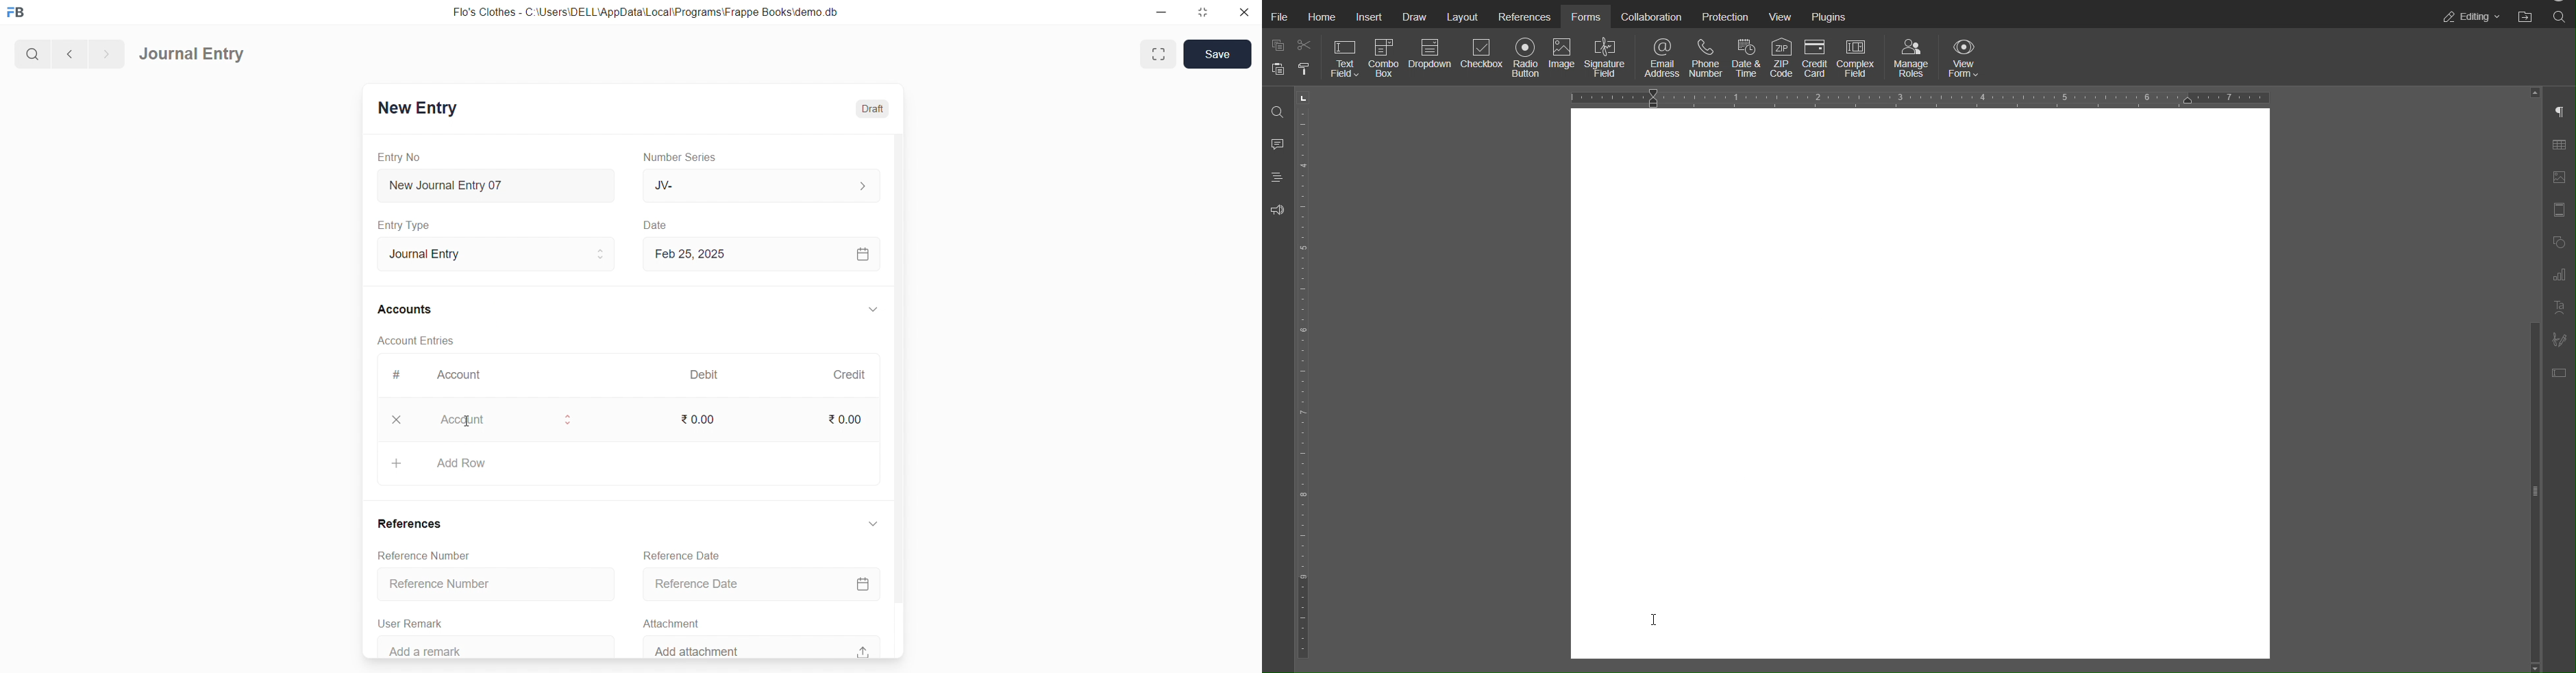 The width and height of the screenshot is (2576, 700). What do you see at coordinates (1528, 59) in the screenshot?
I see `Radio Button` at bounding box center [1528, 59].